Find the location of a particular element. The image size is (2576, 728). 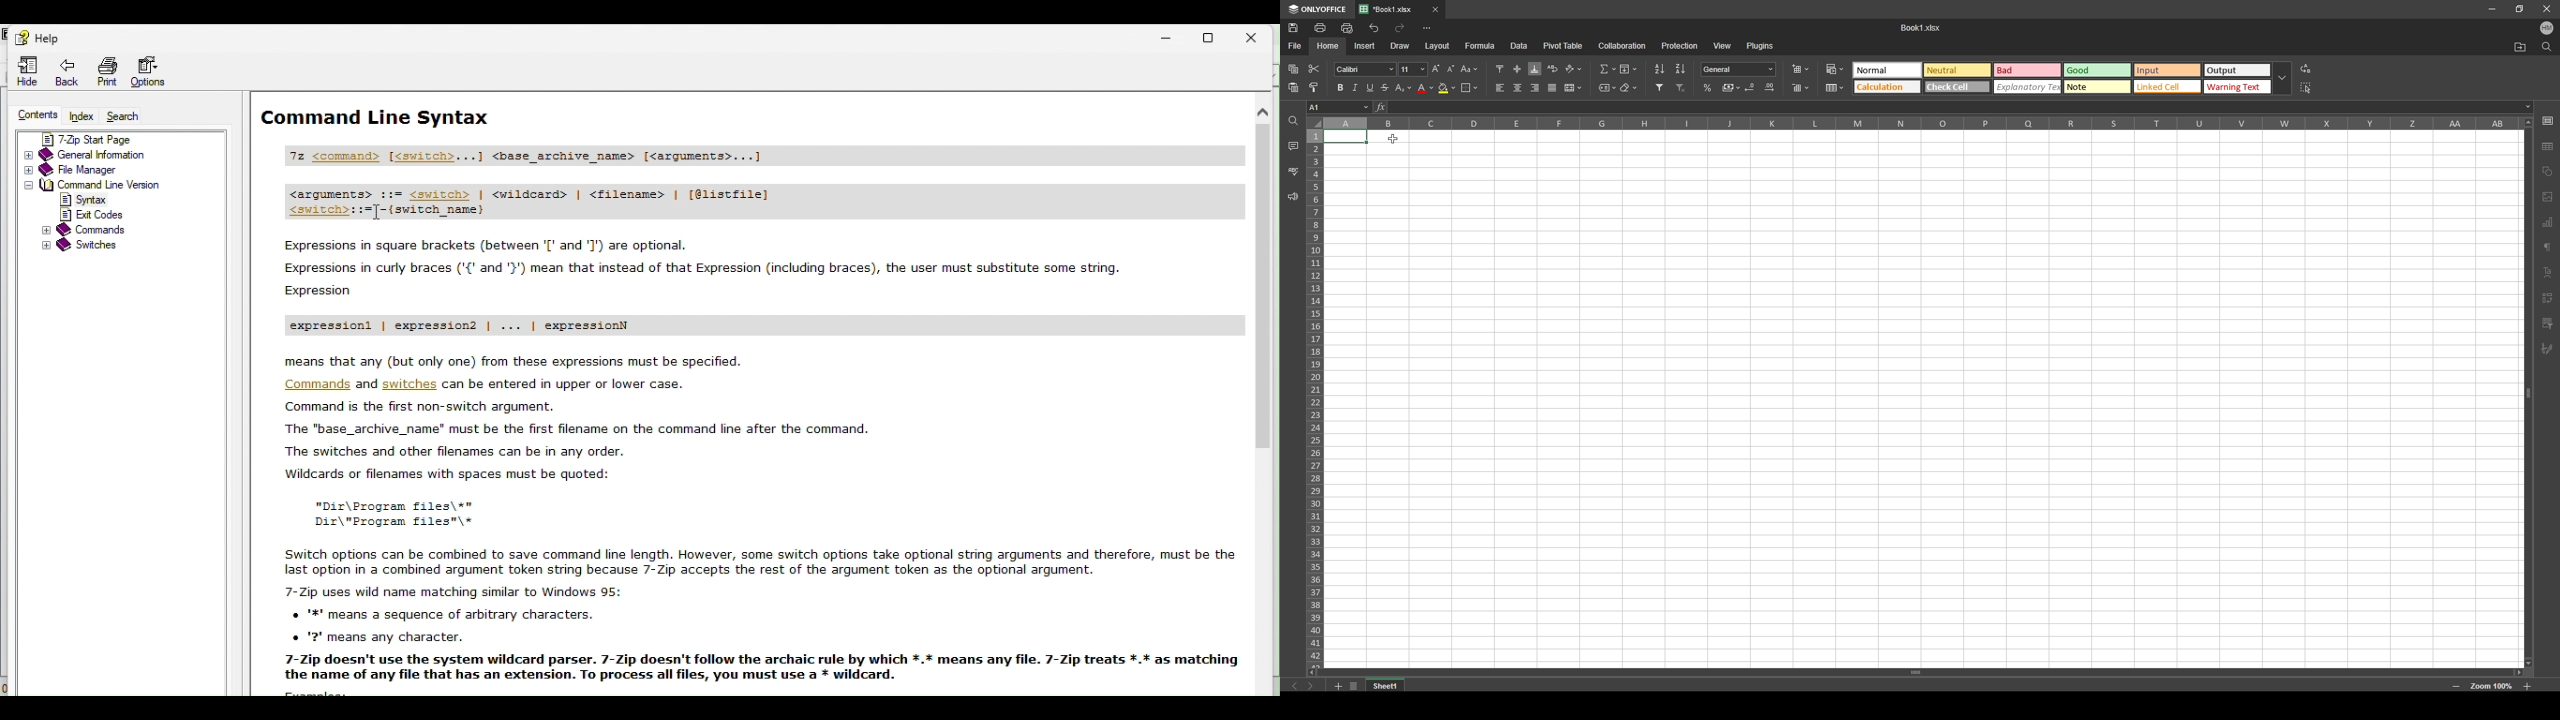

7 zip start page is located at coordinates (107, 138).